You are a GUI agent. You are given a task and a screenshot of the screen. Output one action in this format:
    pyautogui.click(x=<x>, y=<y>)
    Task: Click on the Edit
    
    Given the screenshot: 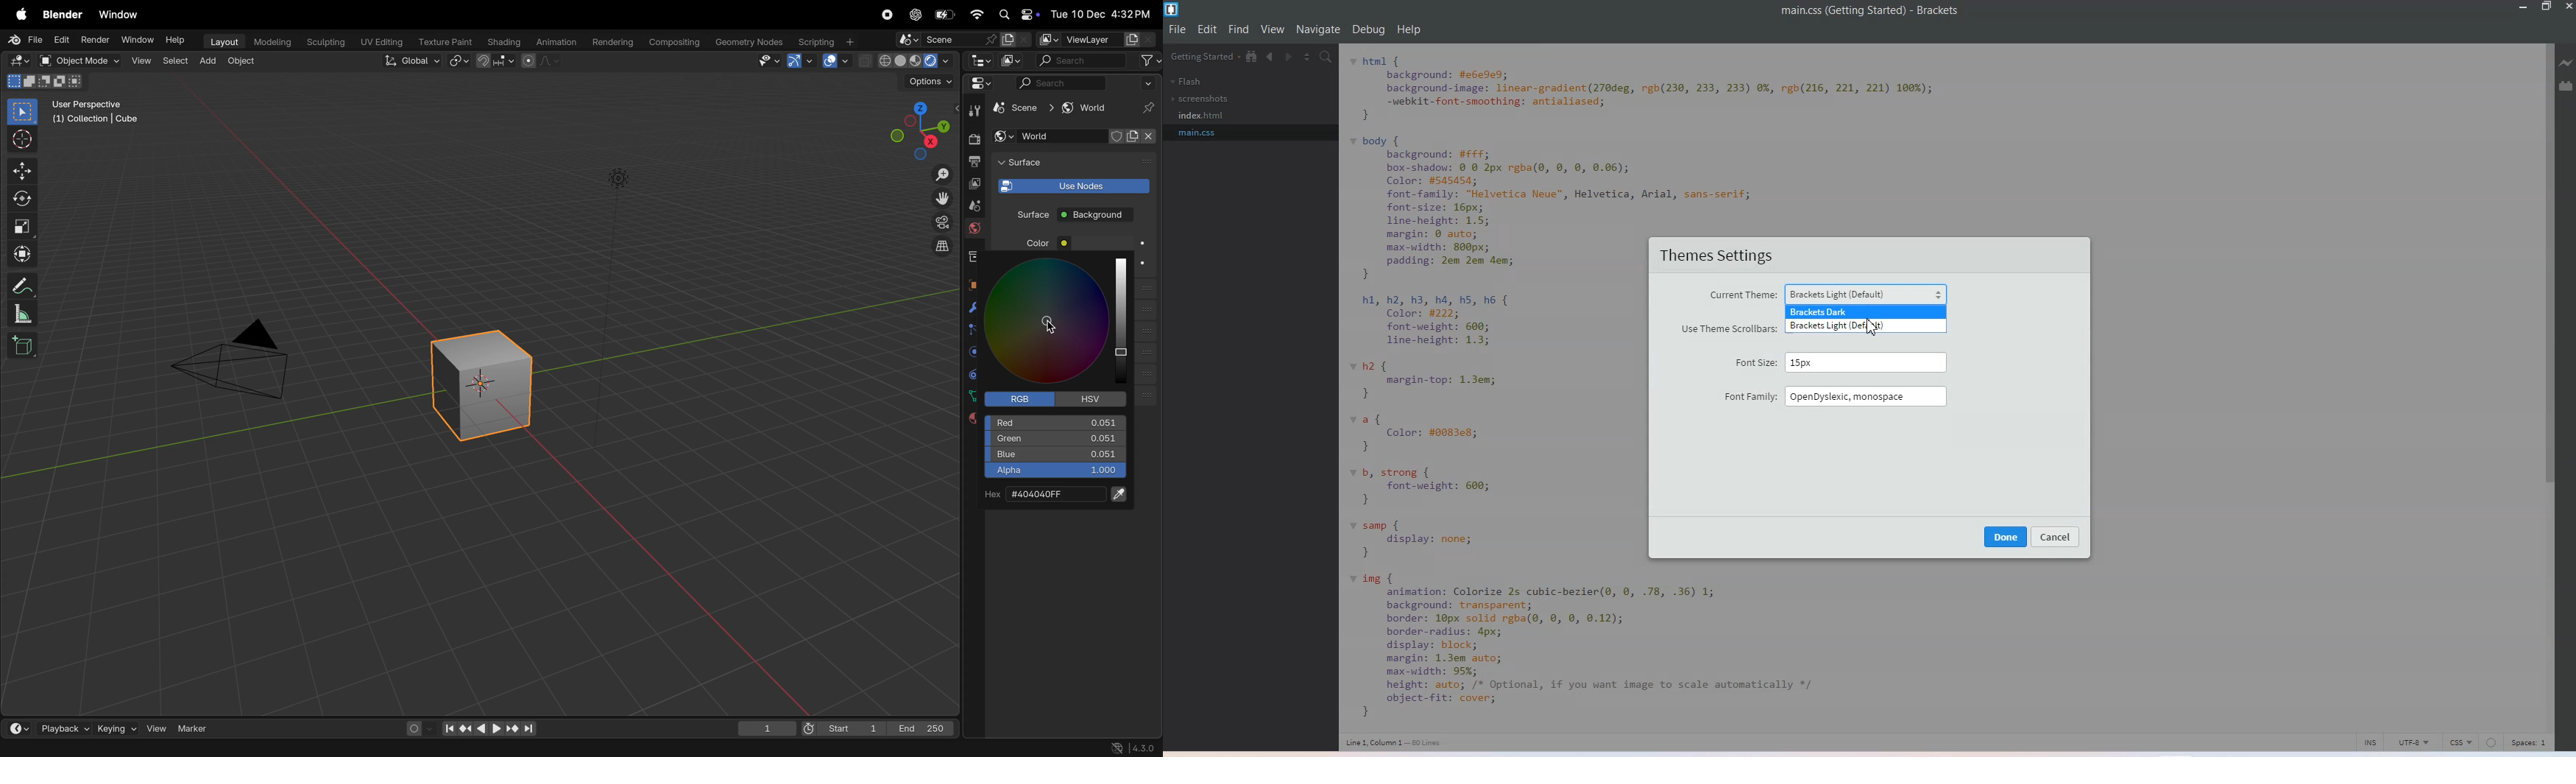 What is the action you would take?
    pyautogui.click(x=1209, y=29)
    